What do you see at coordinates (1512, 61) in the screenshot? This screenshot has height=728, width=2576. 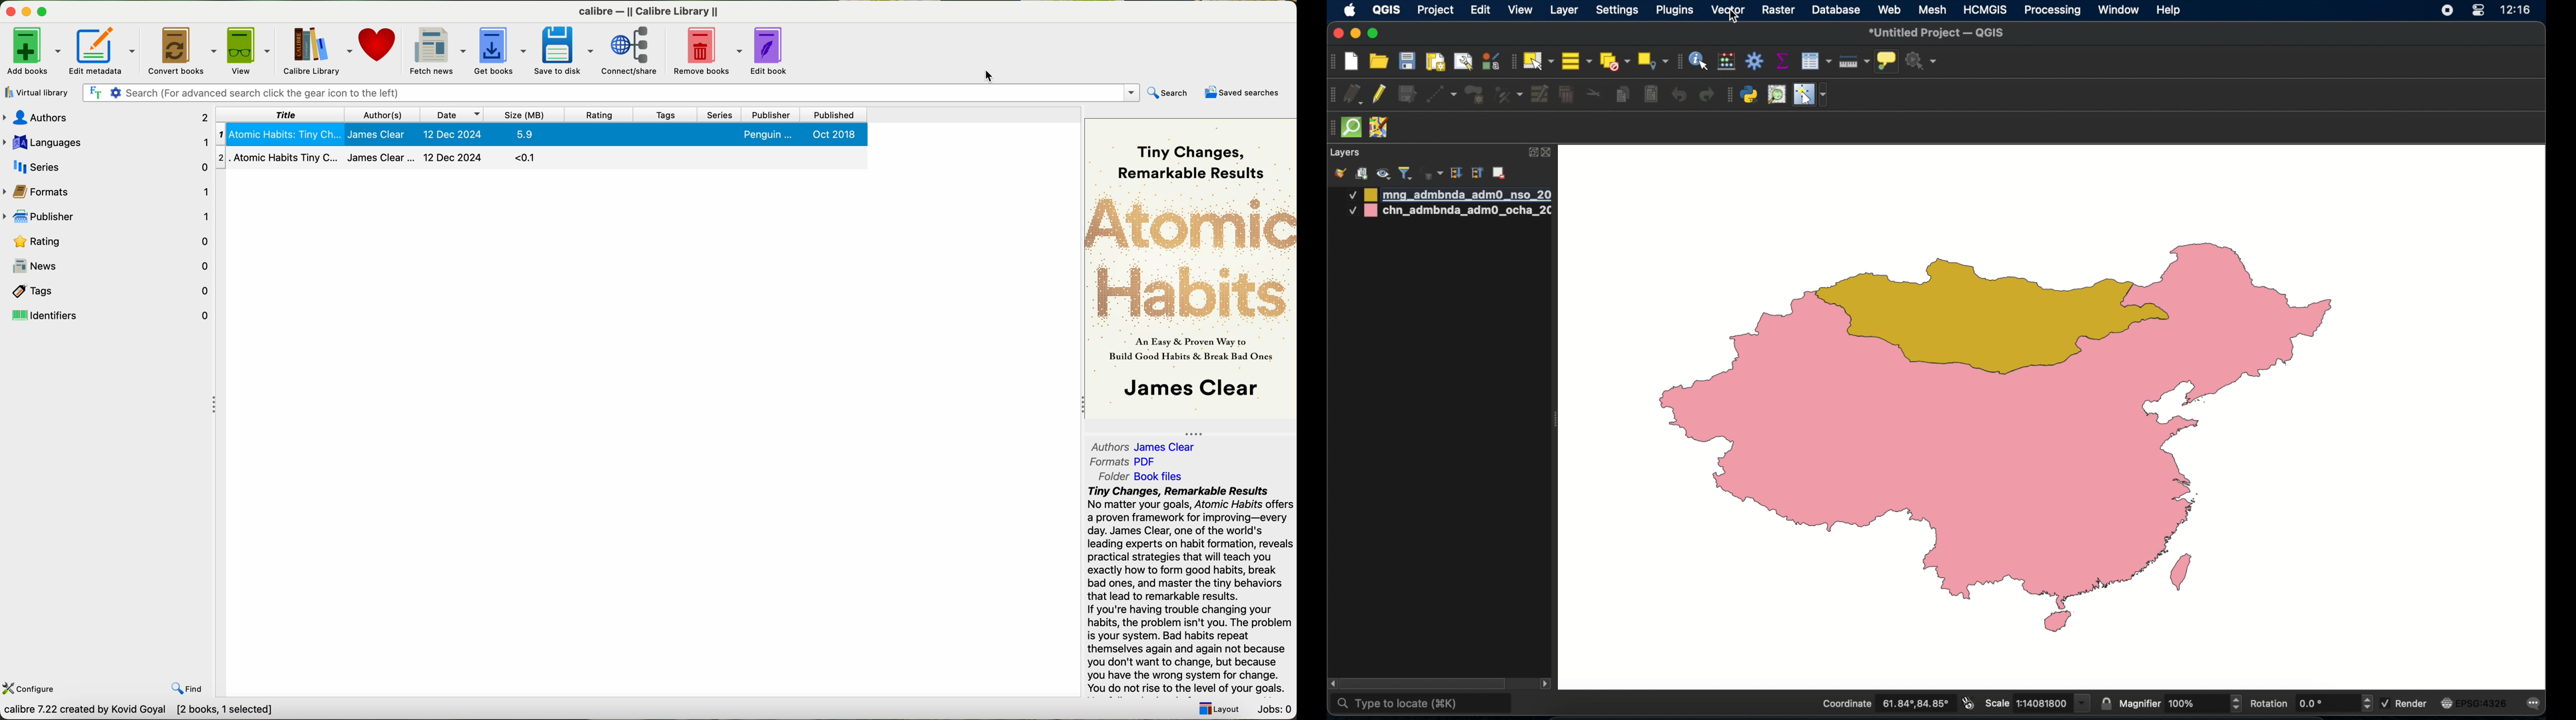 I see `selection toolbar` at bounding box center [1512, 61].